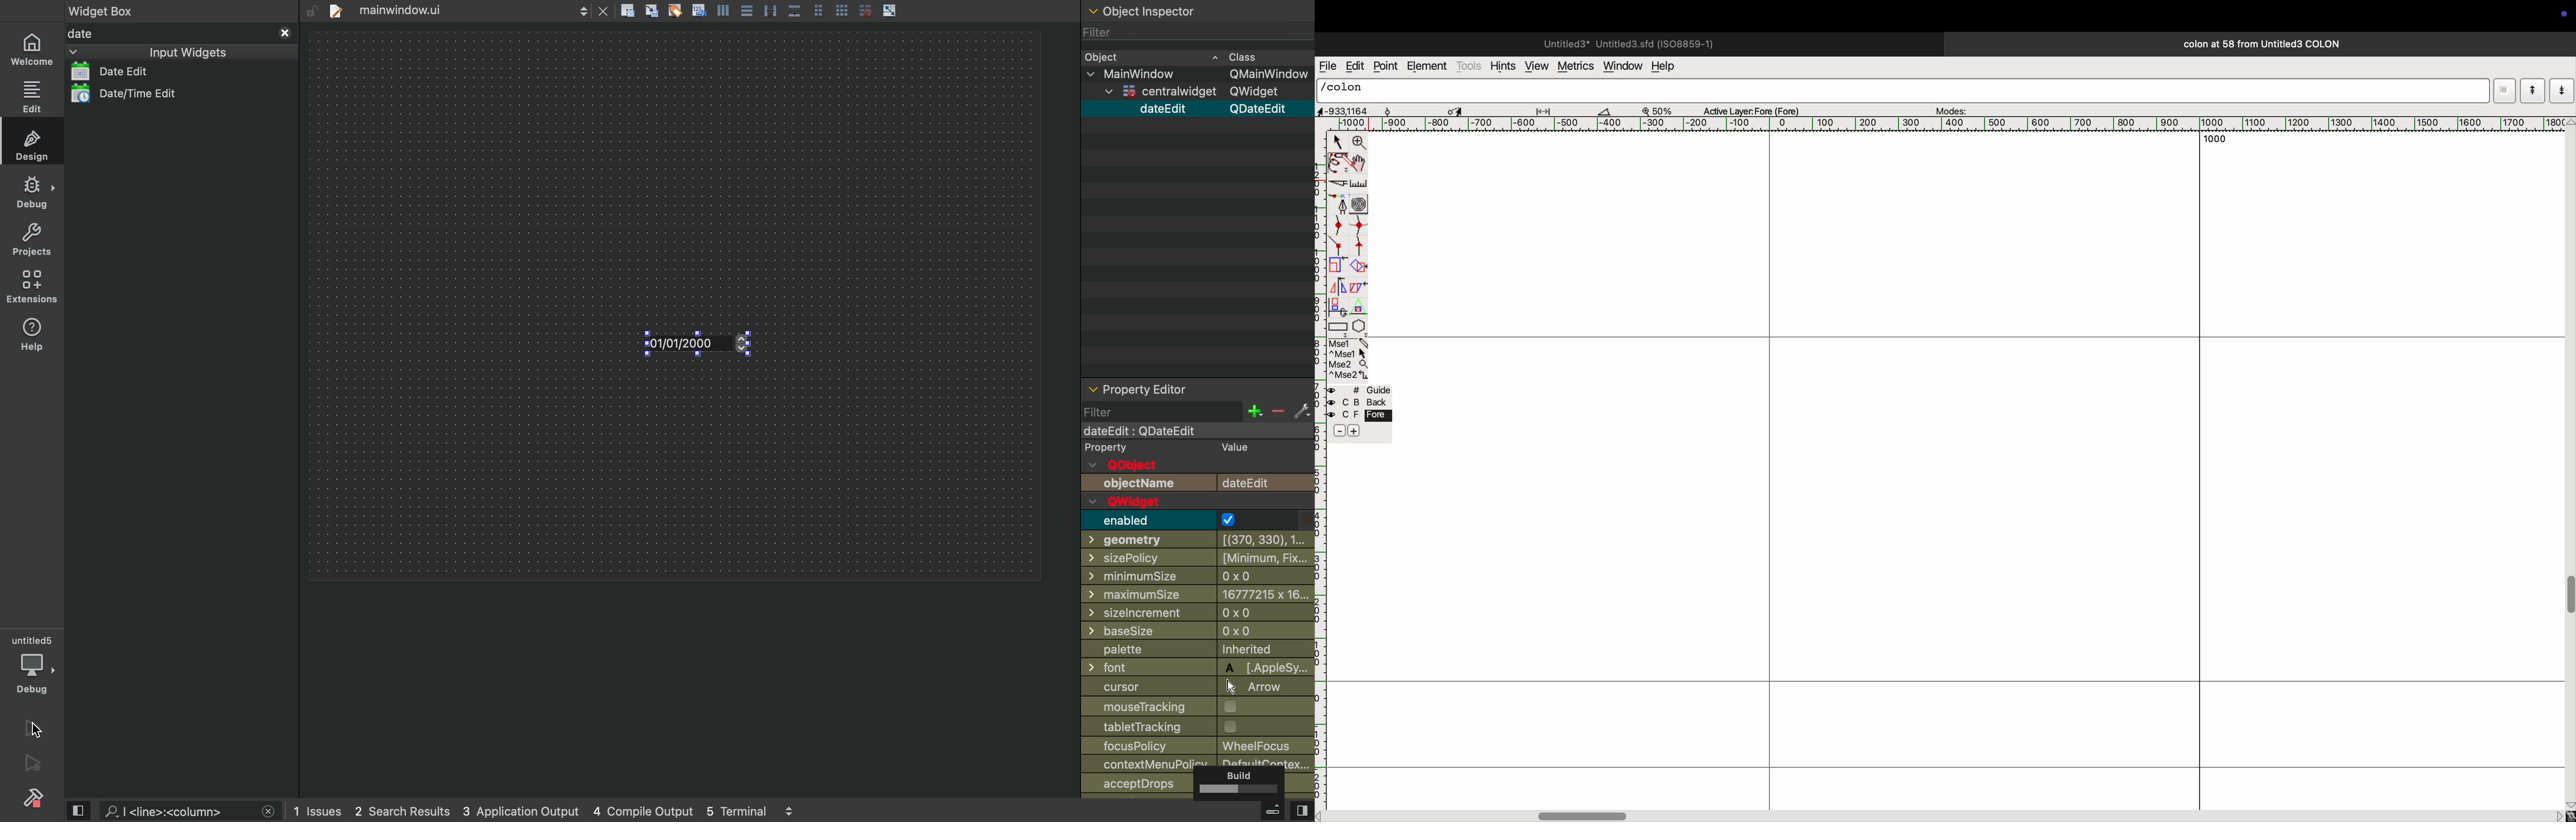 Image resolution: width=2576 pixels, height=840 pixels. Describe the element at coordinates (2567, 601) in the screenshot. I see `toogle` at that location.